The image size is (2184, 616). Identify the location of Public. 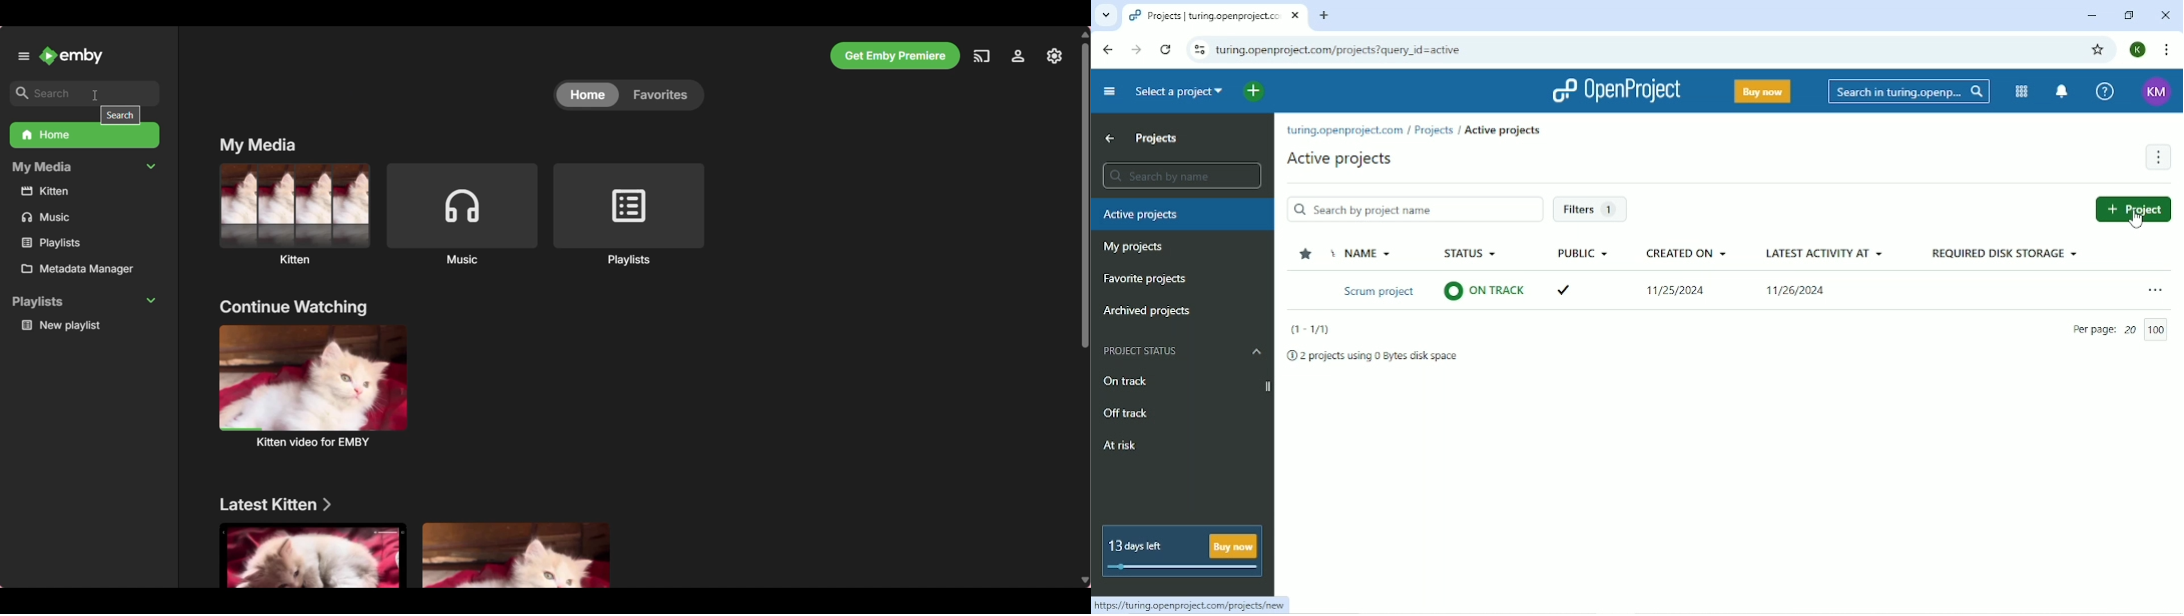
(1582, 253).